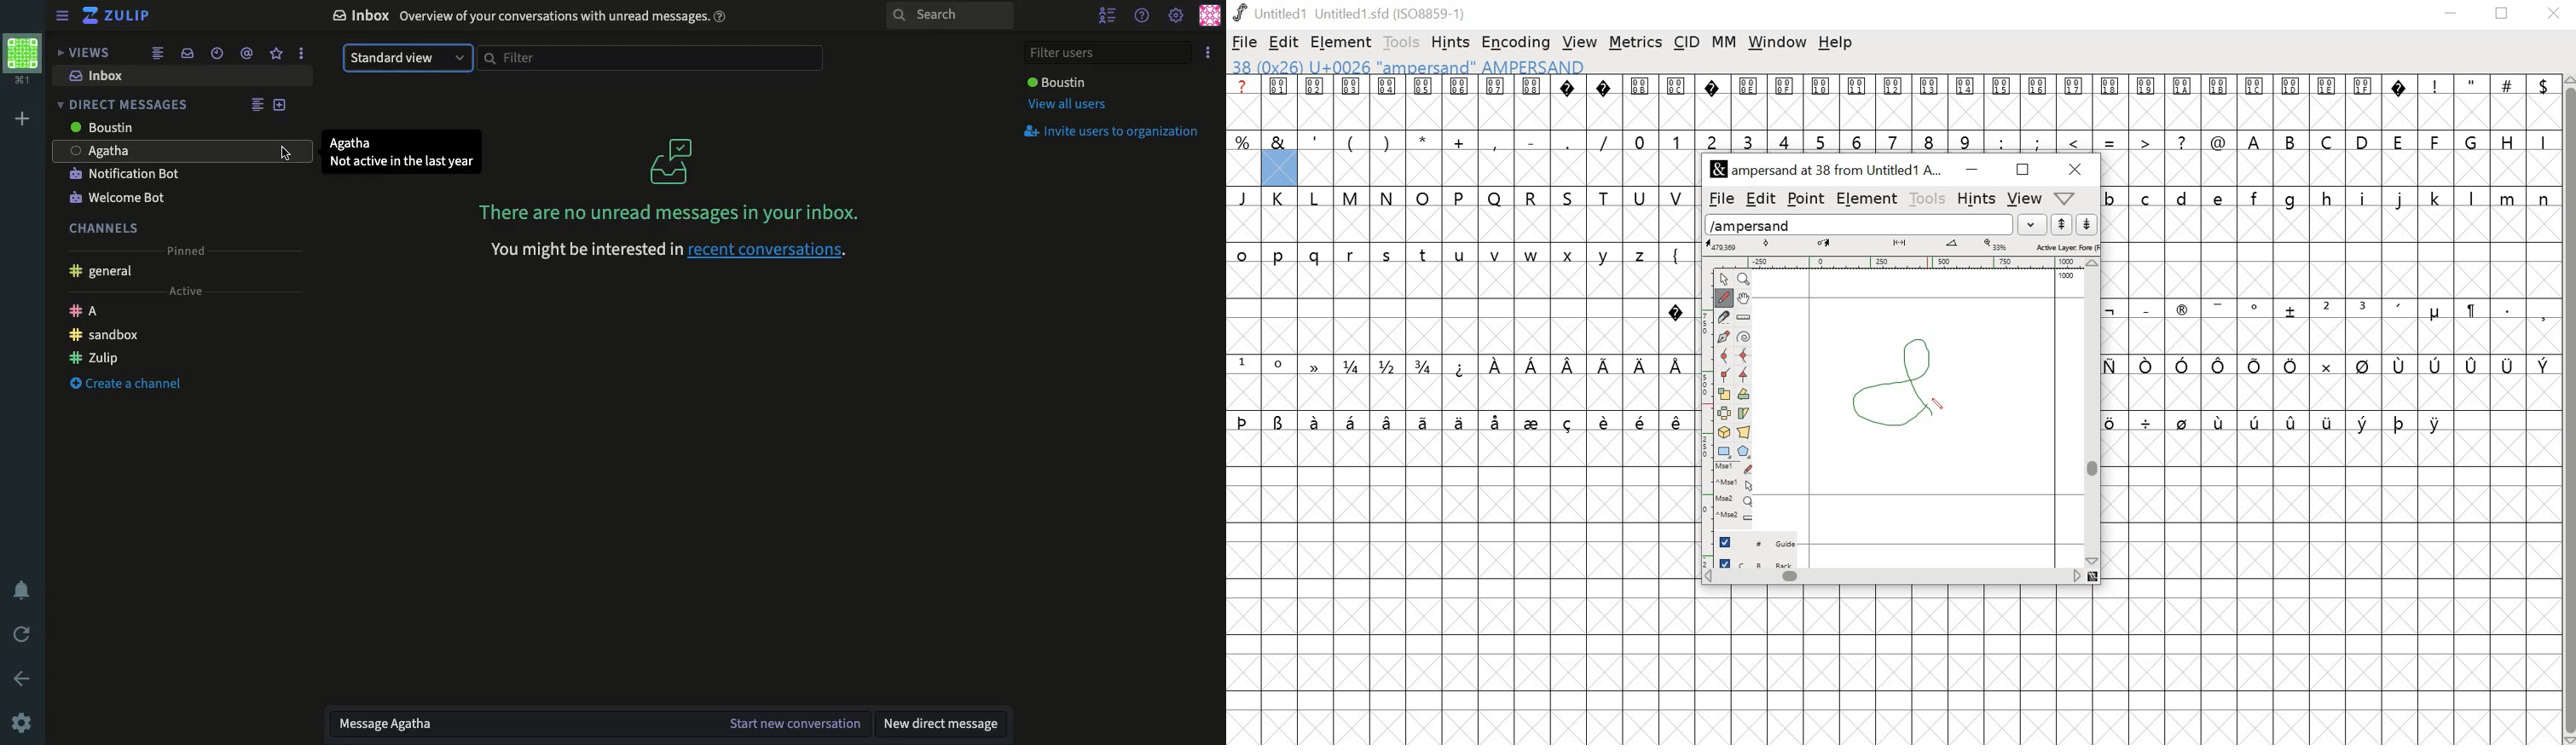 This screenshot has height=756, width=2576. Describe the element at coordinates (130, 106) in the screenshot. I see `DM` at that location.